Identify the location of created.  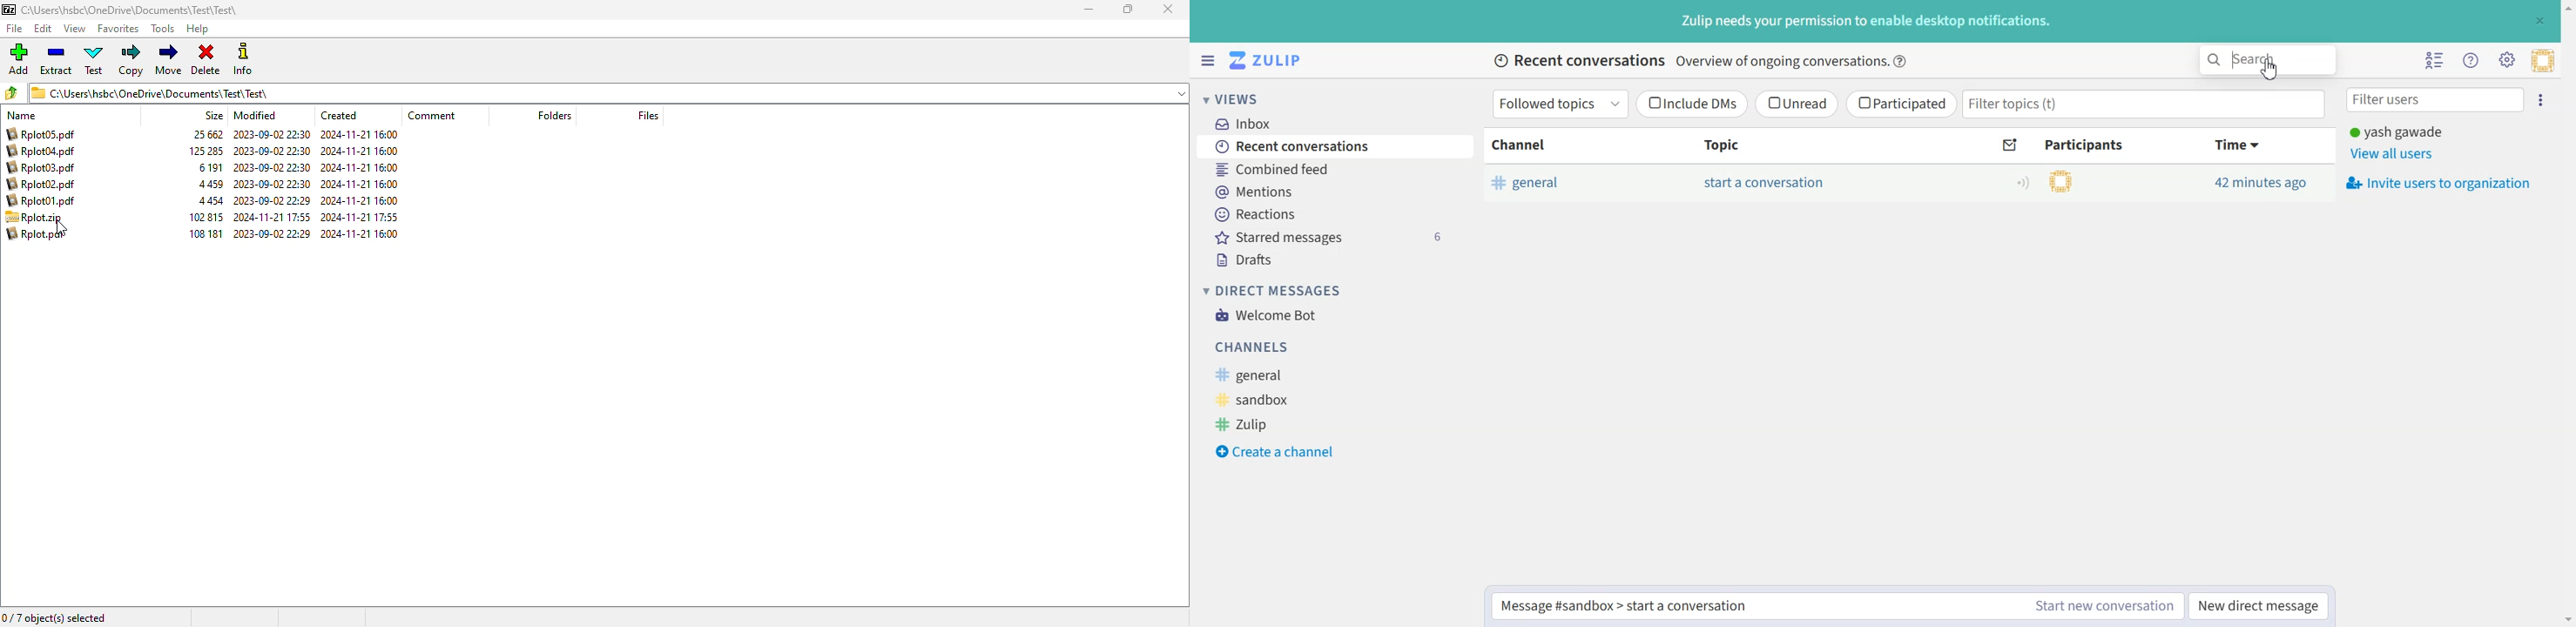
(341, 116).